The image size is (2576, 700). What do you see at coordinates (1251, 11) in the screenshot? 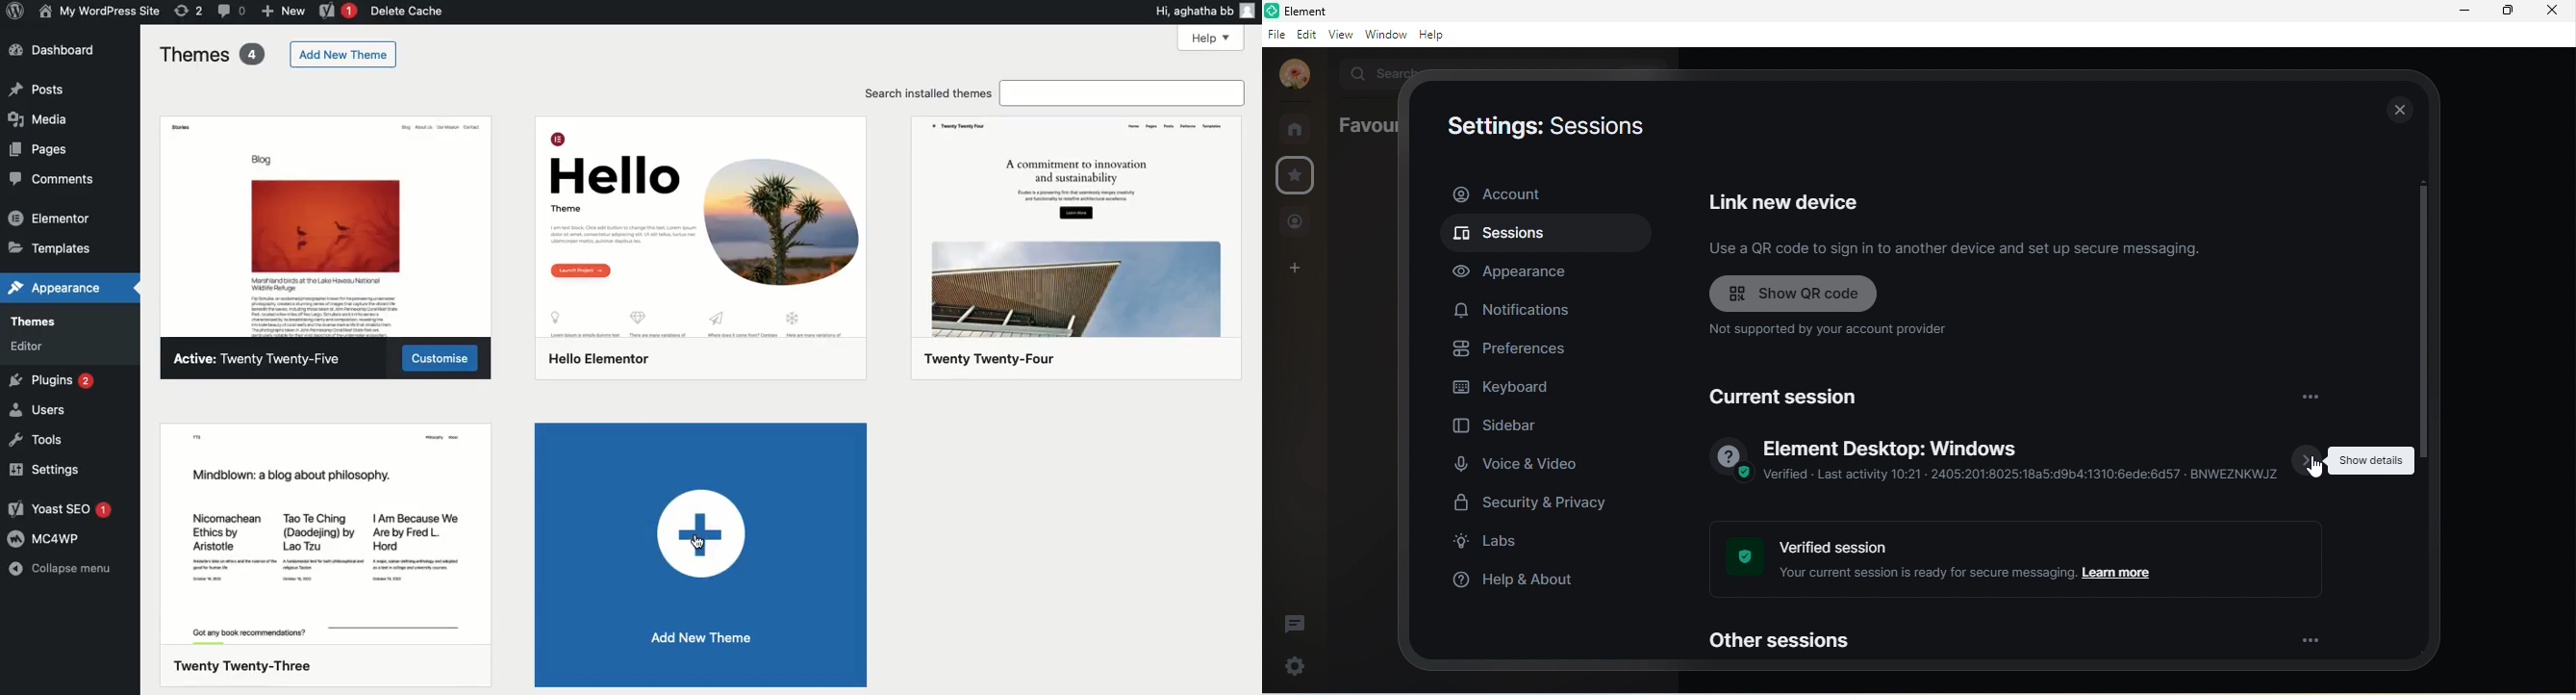
I see `user icon` at bounding box center [1251, 11].